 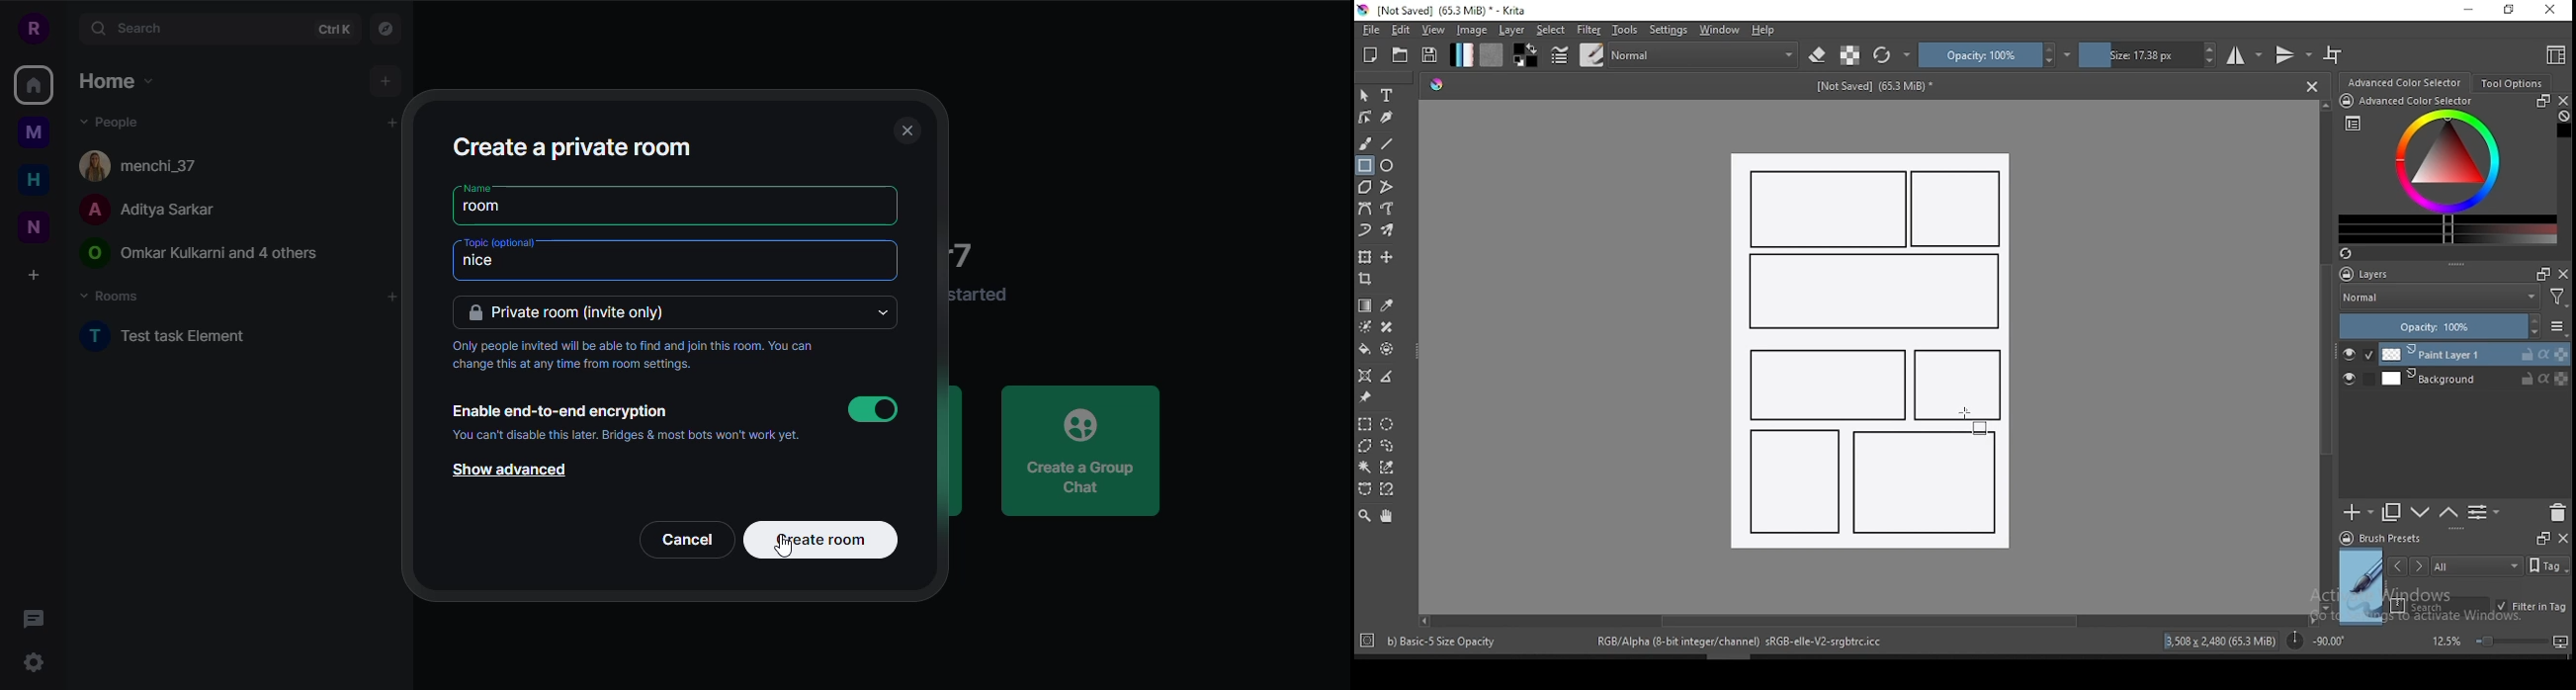 I want to click on create a private room, so click(x=571, y=145).